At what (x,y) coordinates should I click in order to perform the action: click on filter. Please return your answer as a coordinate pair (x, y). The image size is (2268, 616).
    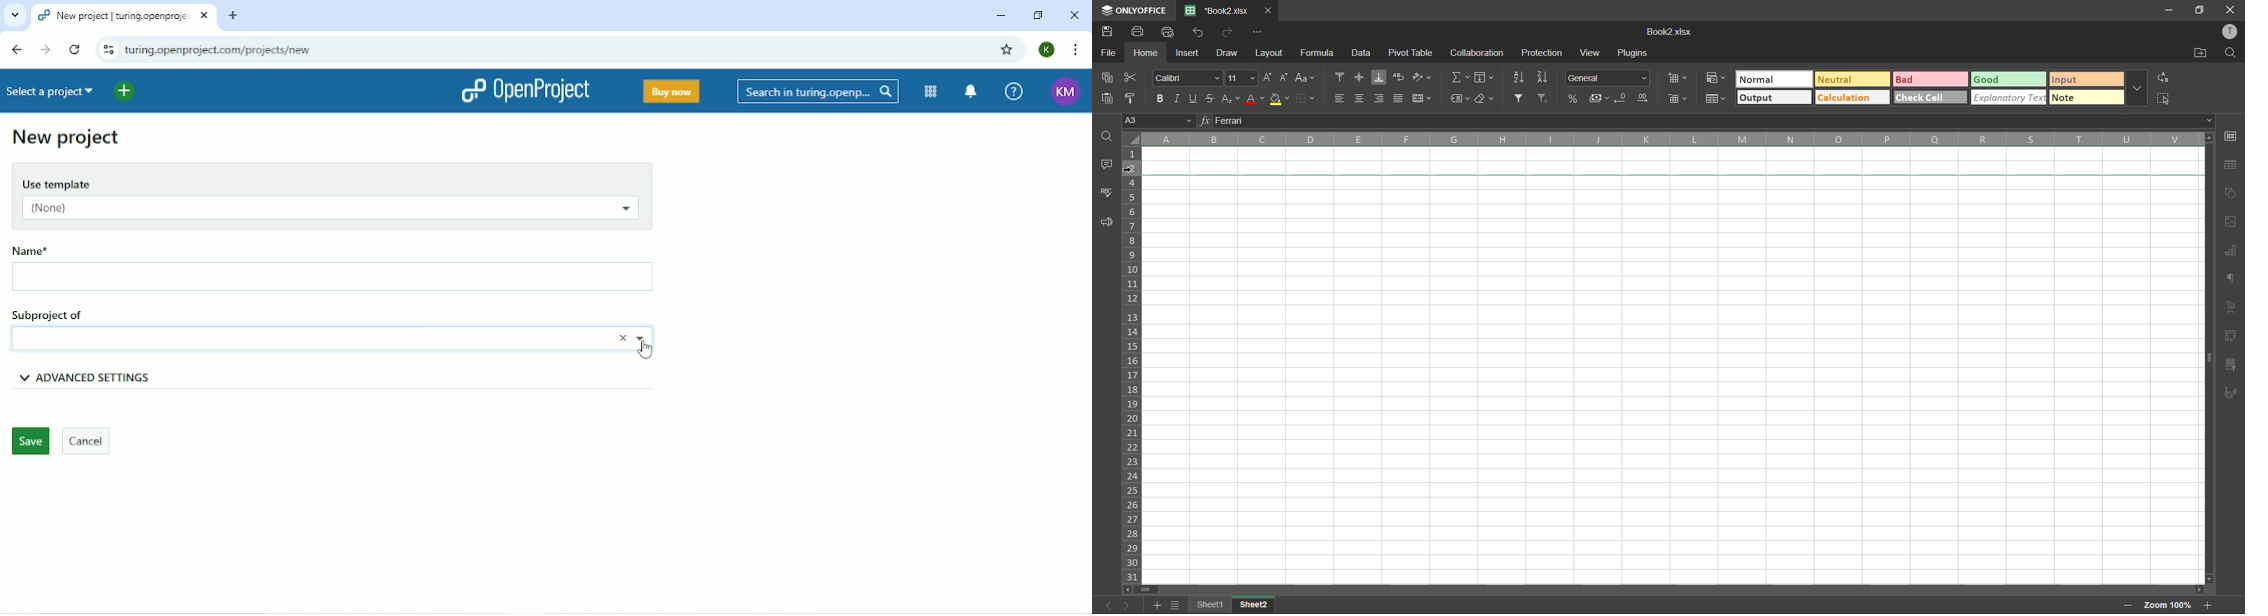
    Looking at the image, I should click on (1521, 99).